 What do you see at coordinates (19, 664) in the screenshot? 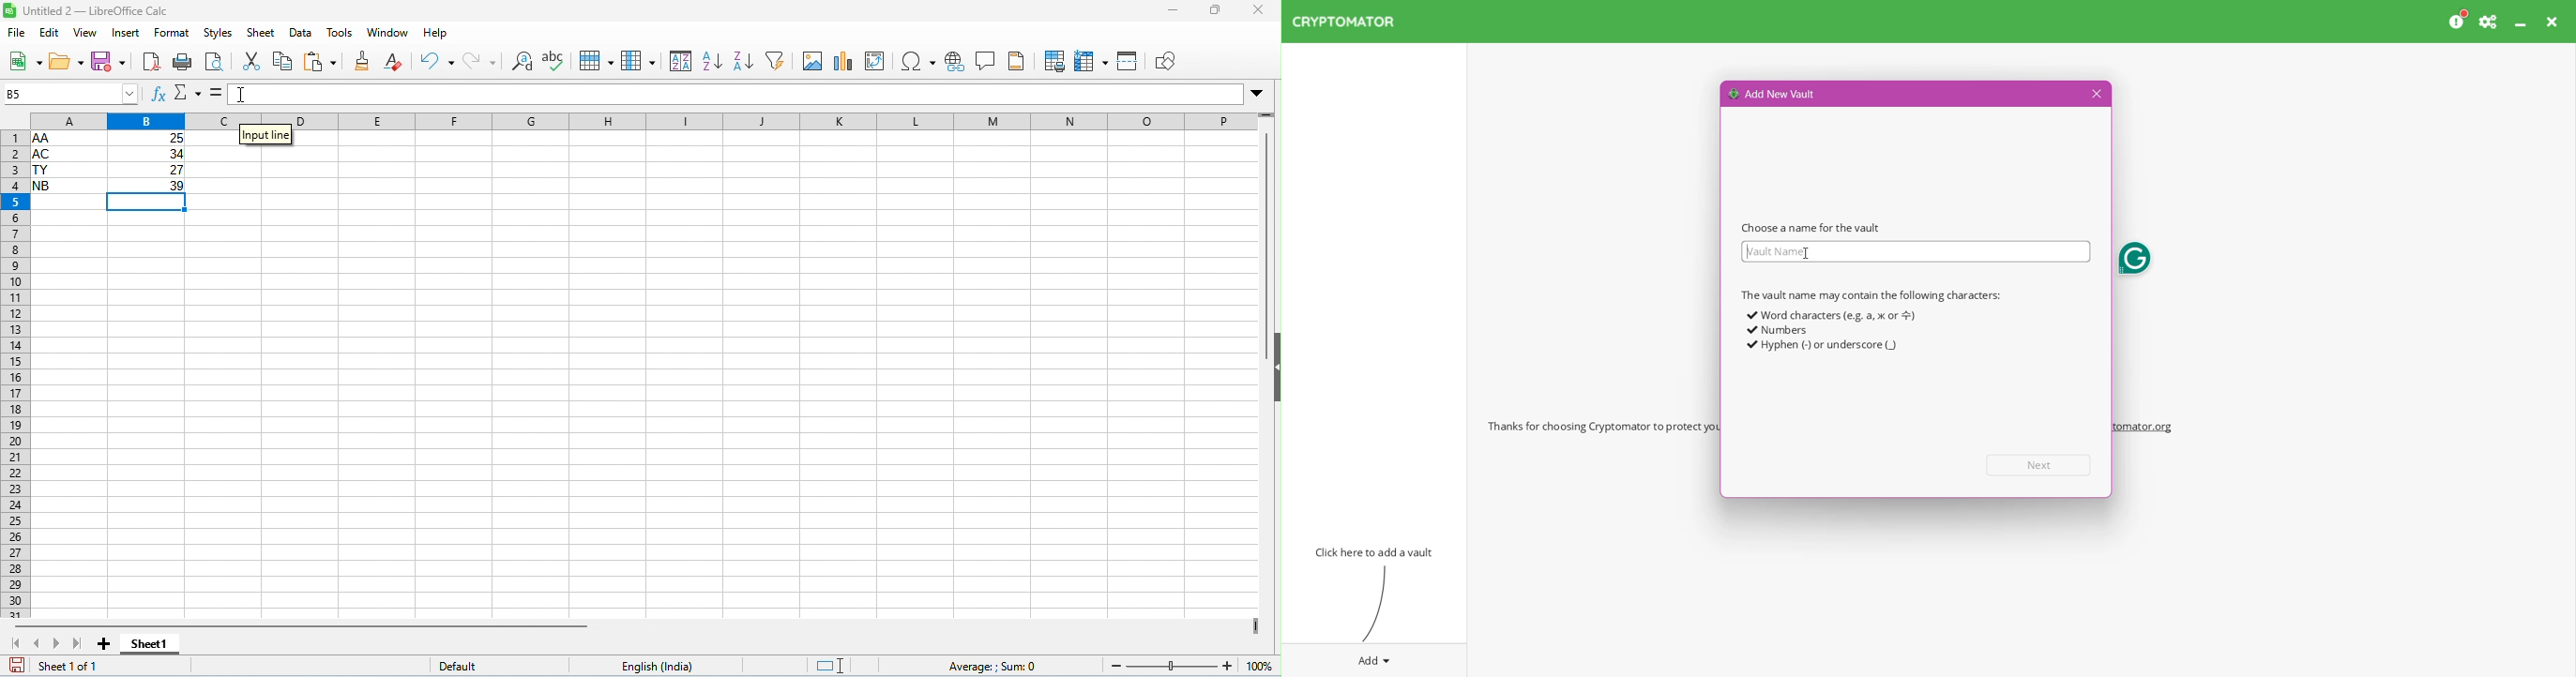
I see `save` at bounding box center [19, 664].